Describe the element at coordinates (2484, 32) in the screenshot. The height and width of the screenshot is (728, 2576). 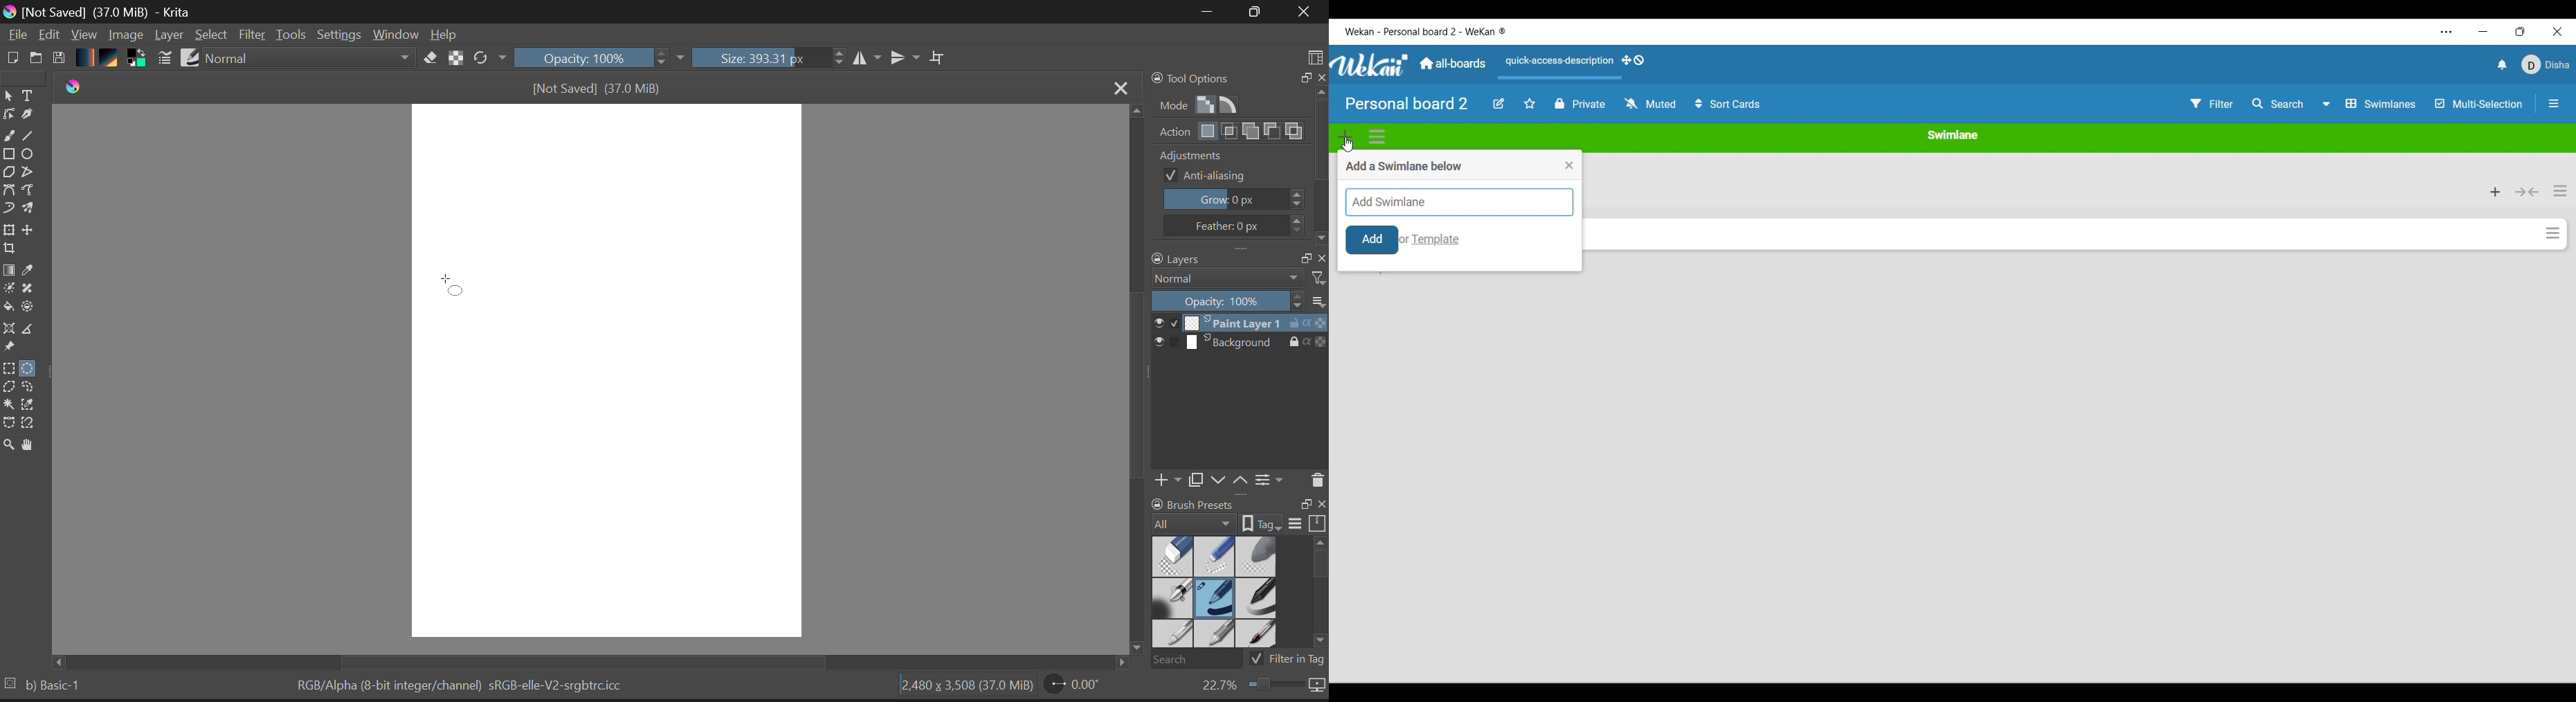
I see `Minimize` at that location.